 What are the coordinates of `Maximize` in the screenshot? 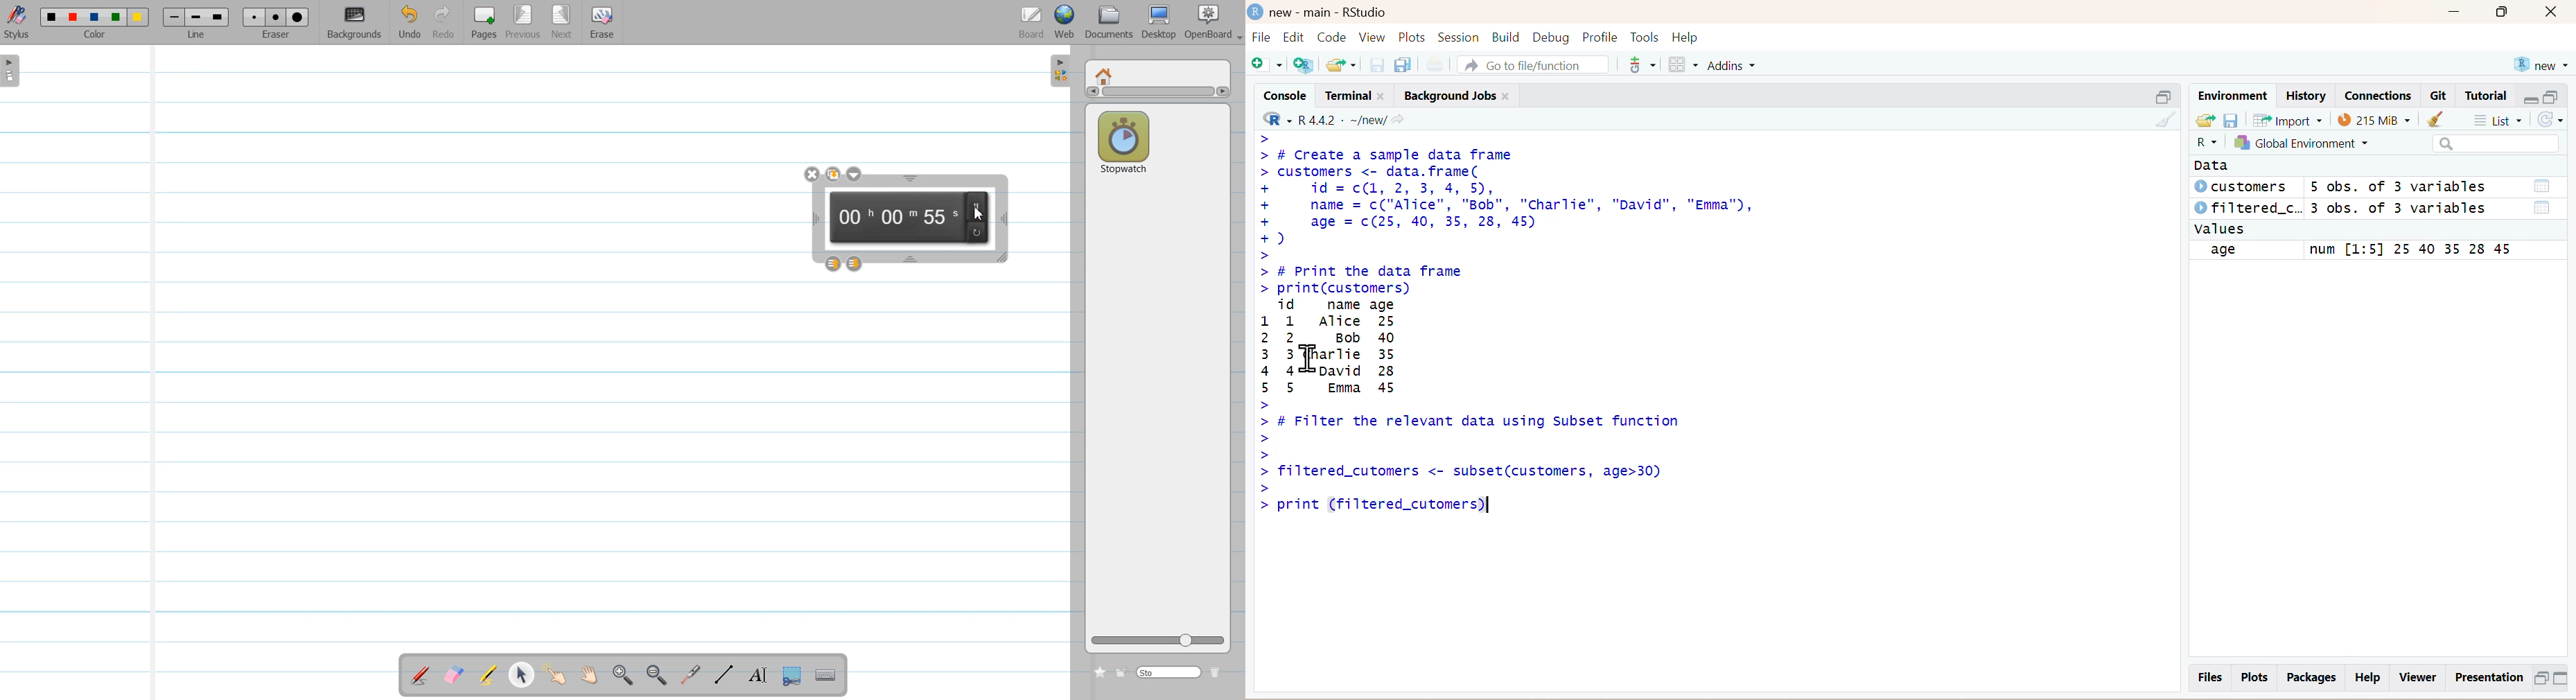 It's located at (2540, 677).